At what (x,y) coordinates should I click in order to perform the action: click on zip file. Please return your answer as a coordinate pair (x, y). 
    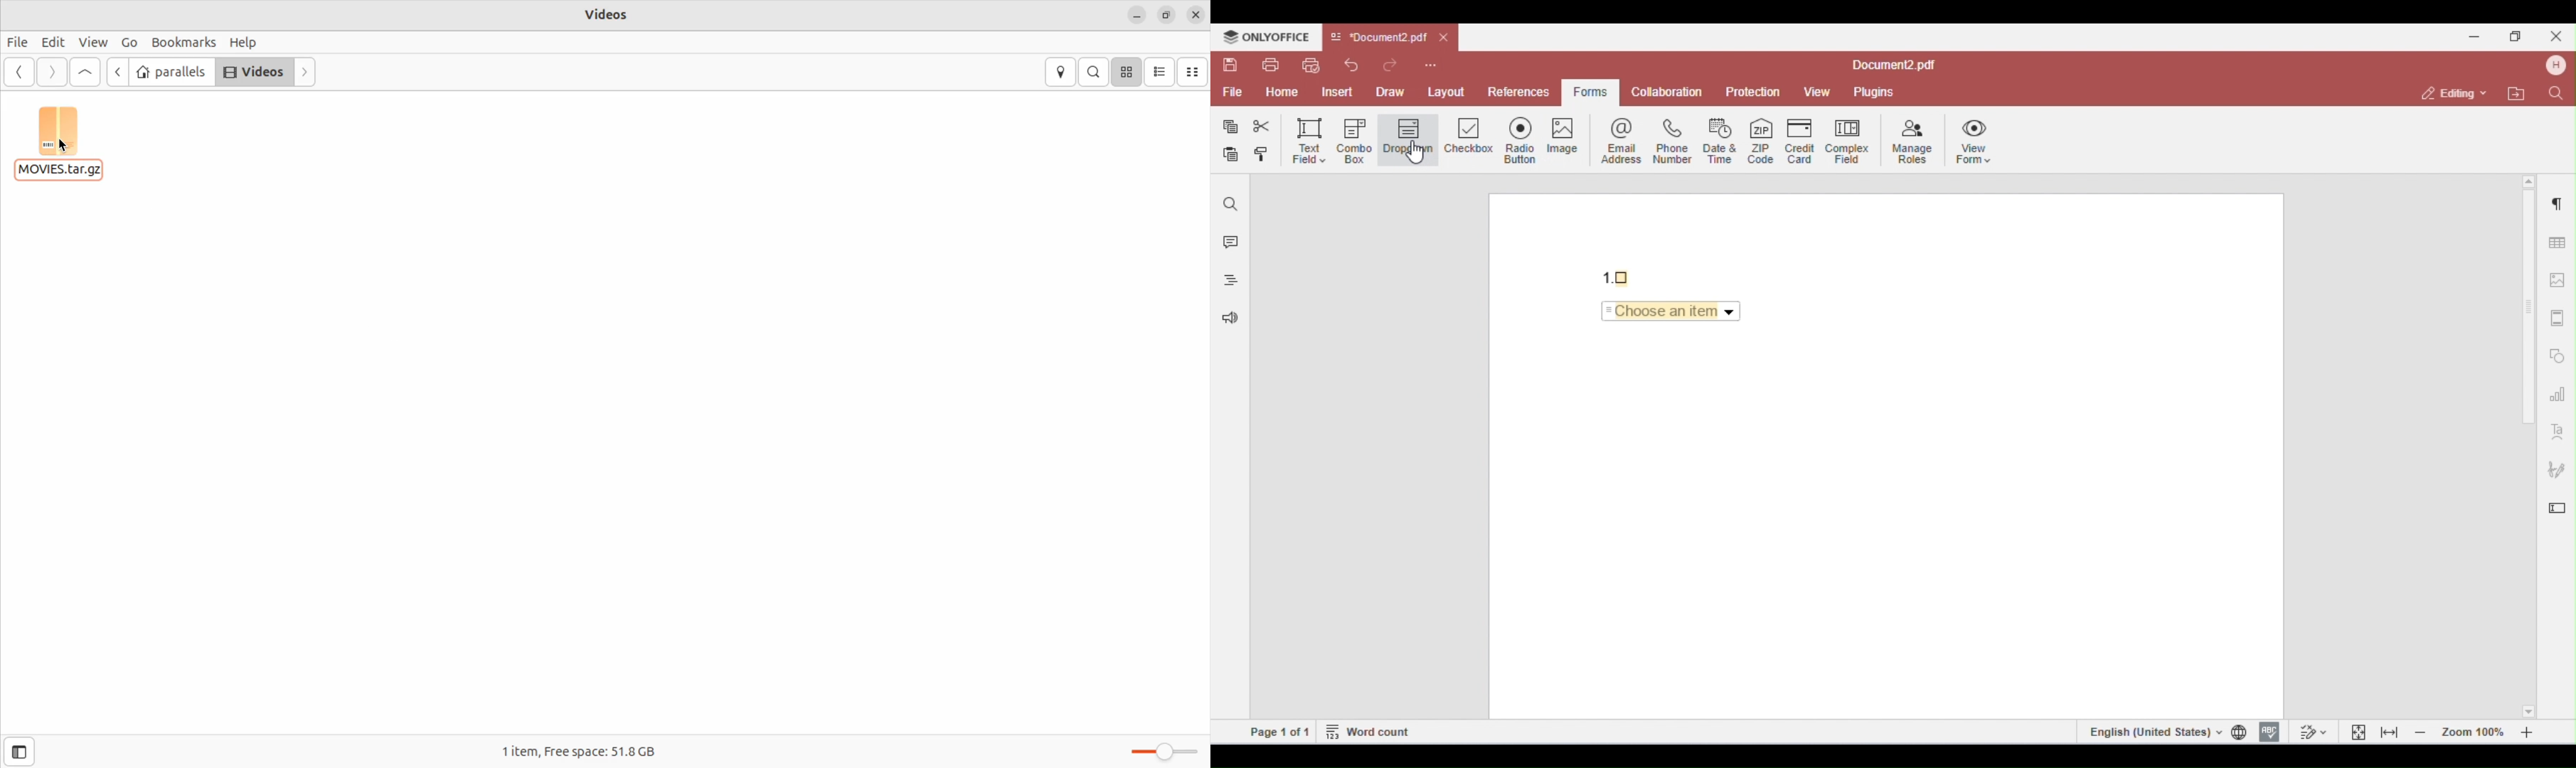
    Looking at the image, I should click on (64, 144).